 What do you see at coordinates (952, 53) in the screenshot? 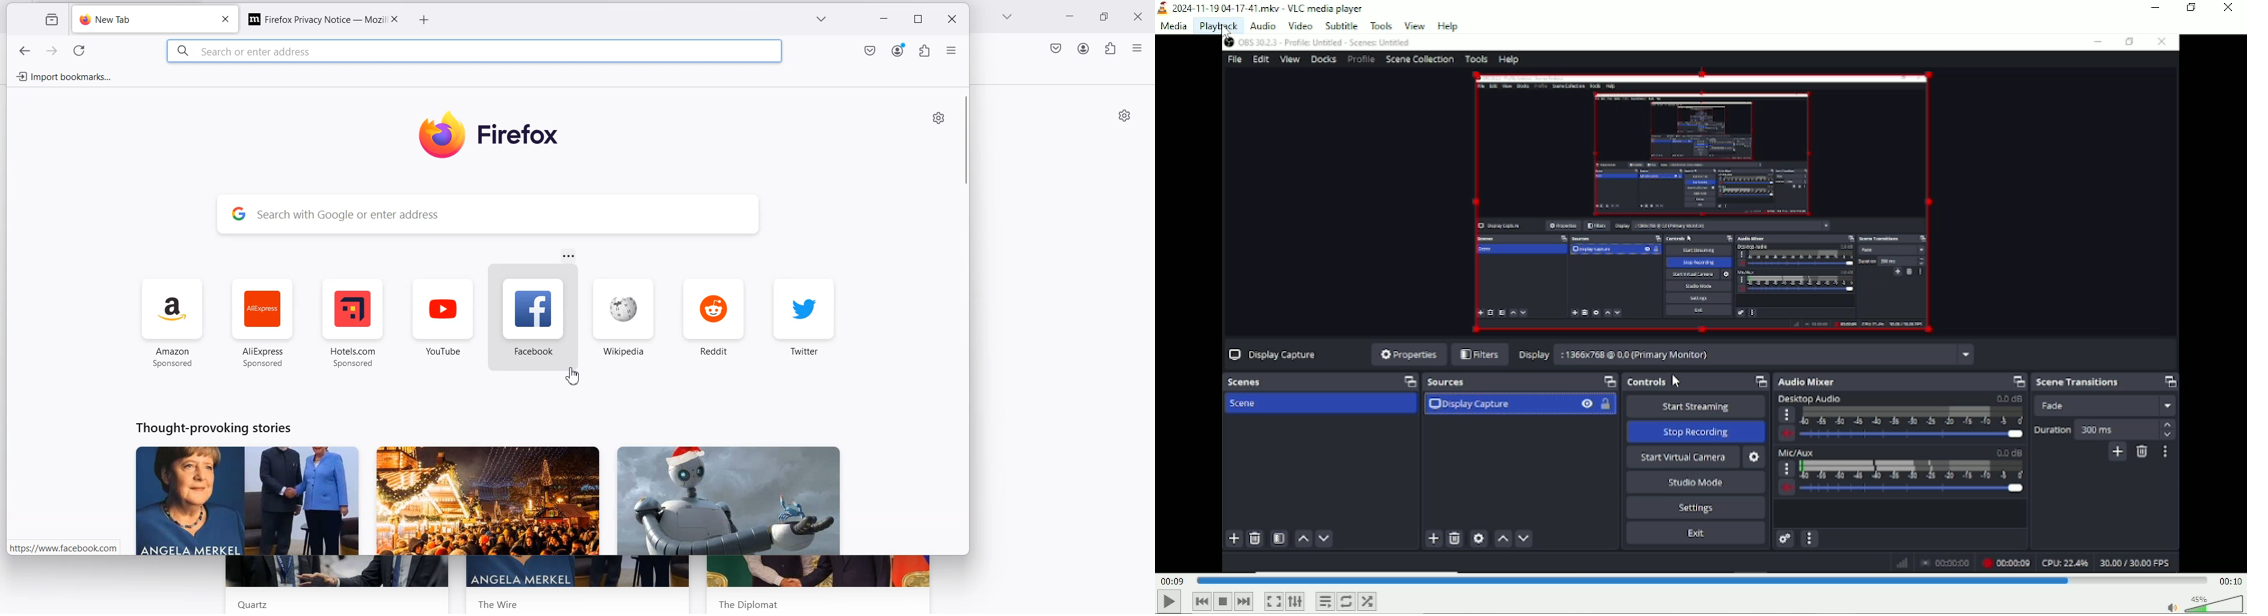
I see `open application menu` at bounding box center [952, 53].